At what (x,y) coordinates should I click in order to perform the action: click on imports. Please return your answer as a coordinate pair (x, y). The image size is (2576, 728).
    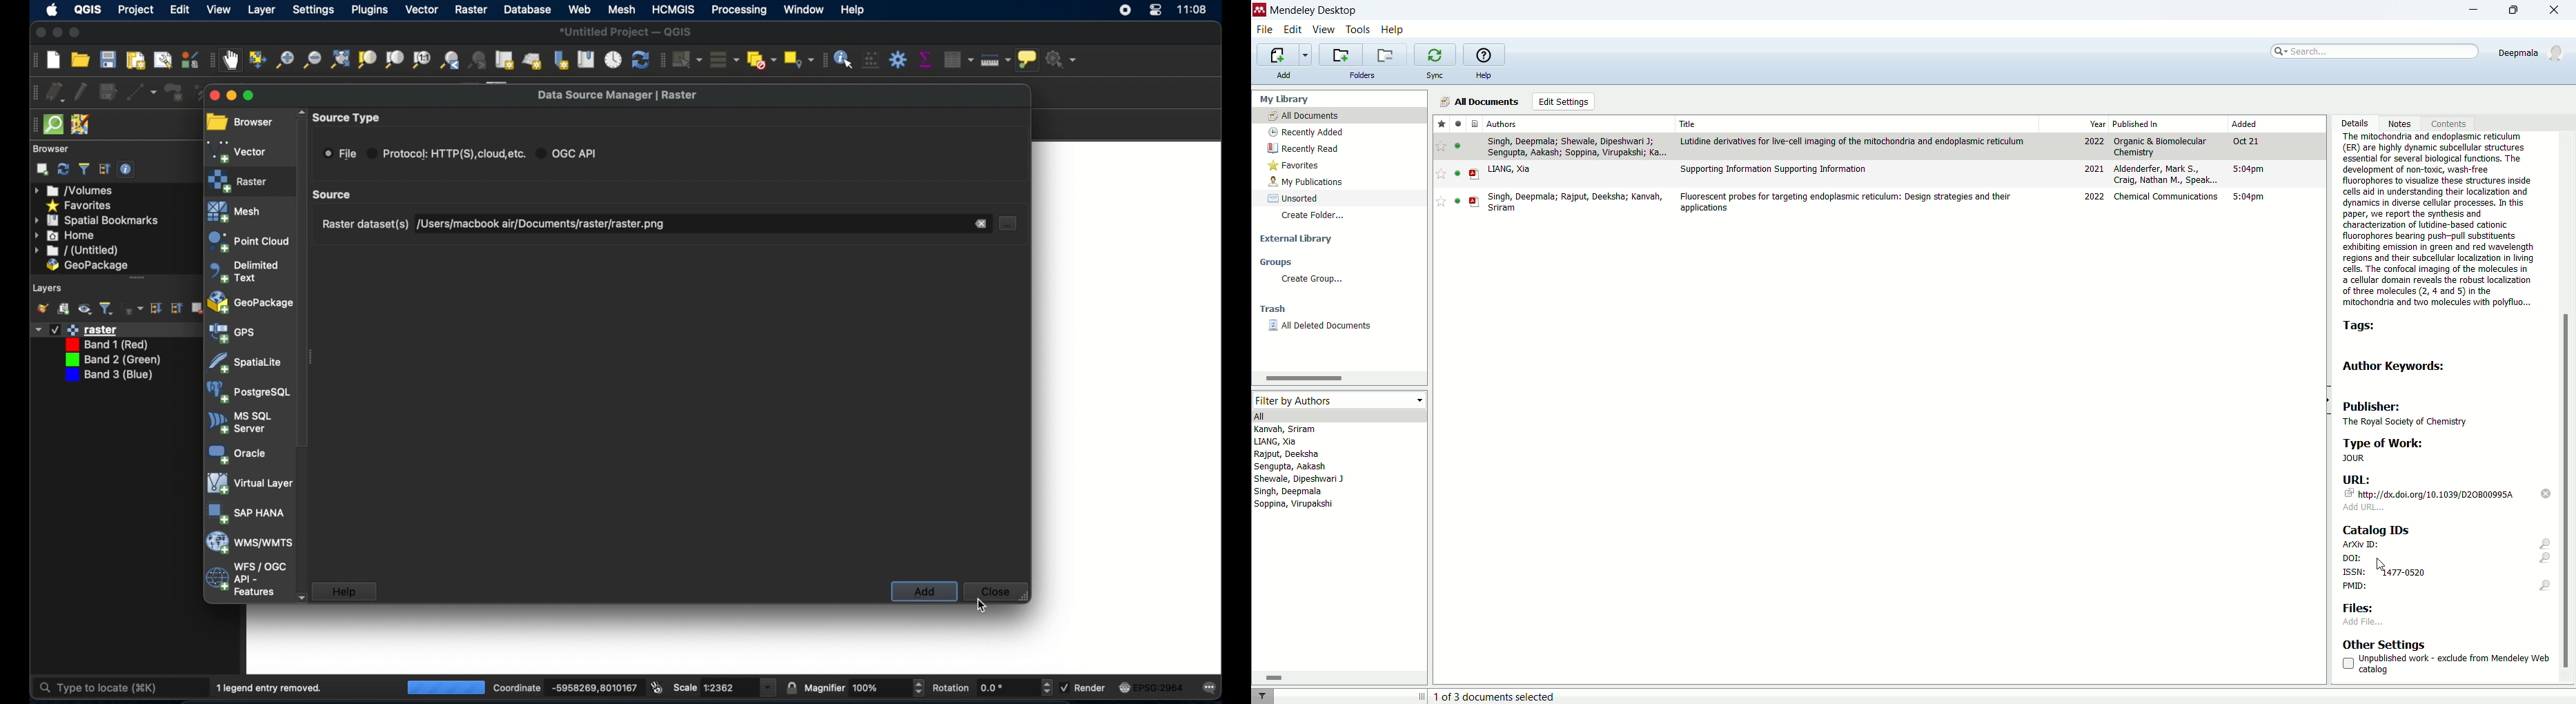
    Looking at the image, I should click on (1284, 55).